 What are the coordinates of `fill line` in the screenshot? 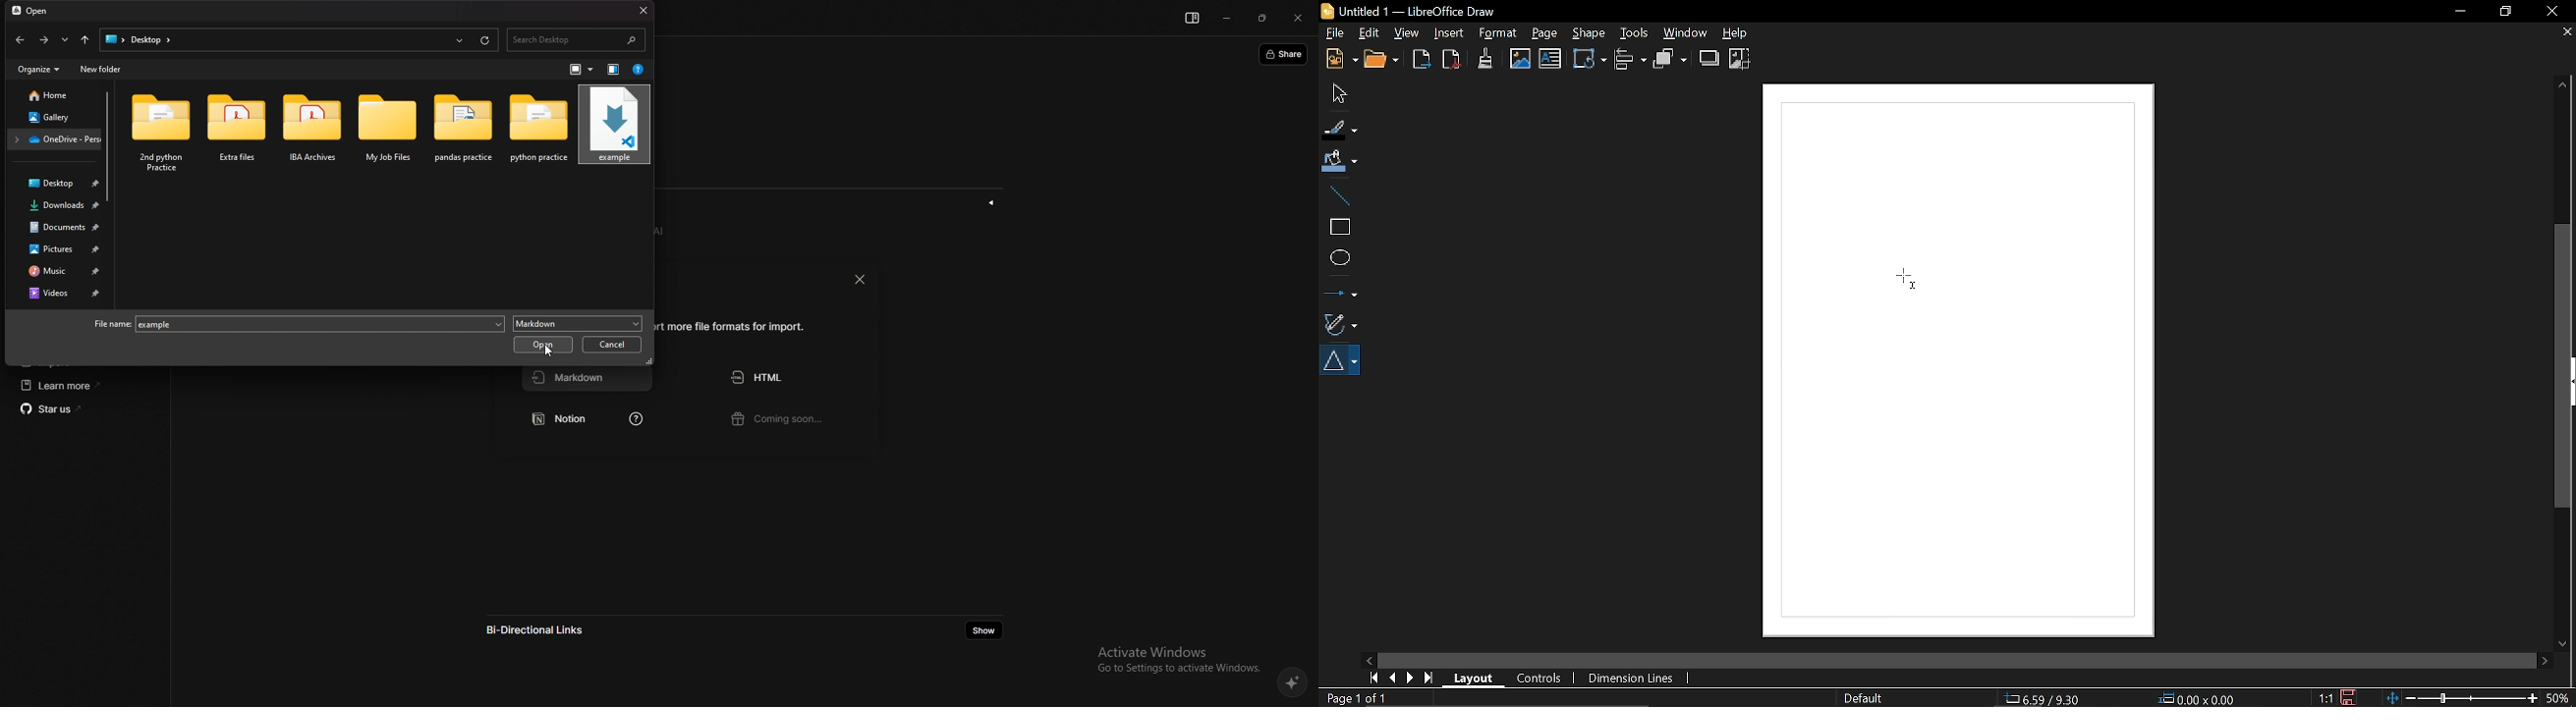 It's located at (1341, 129).